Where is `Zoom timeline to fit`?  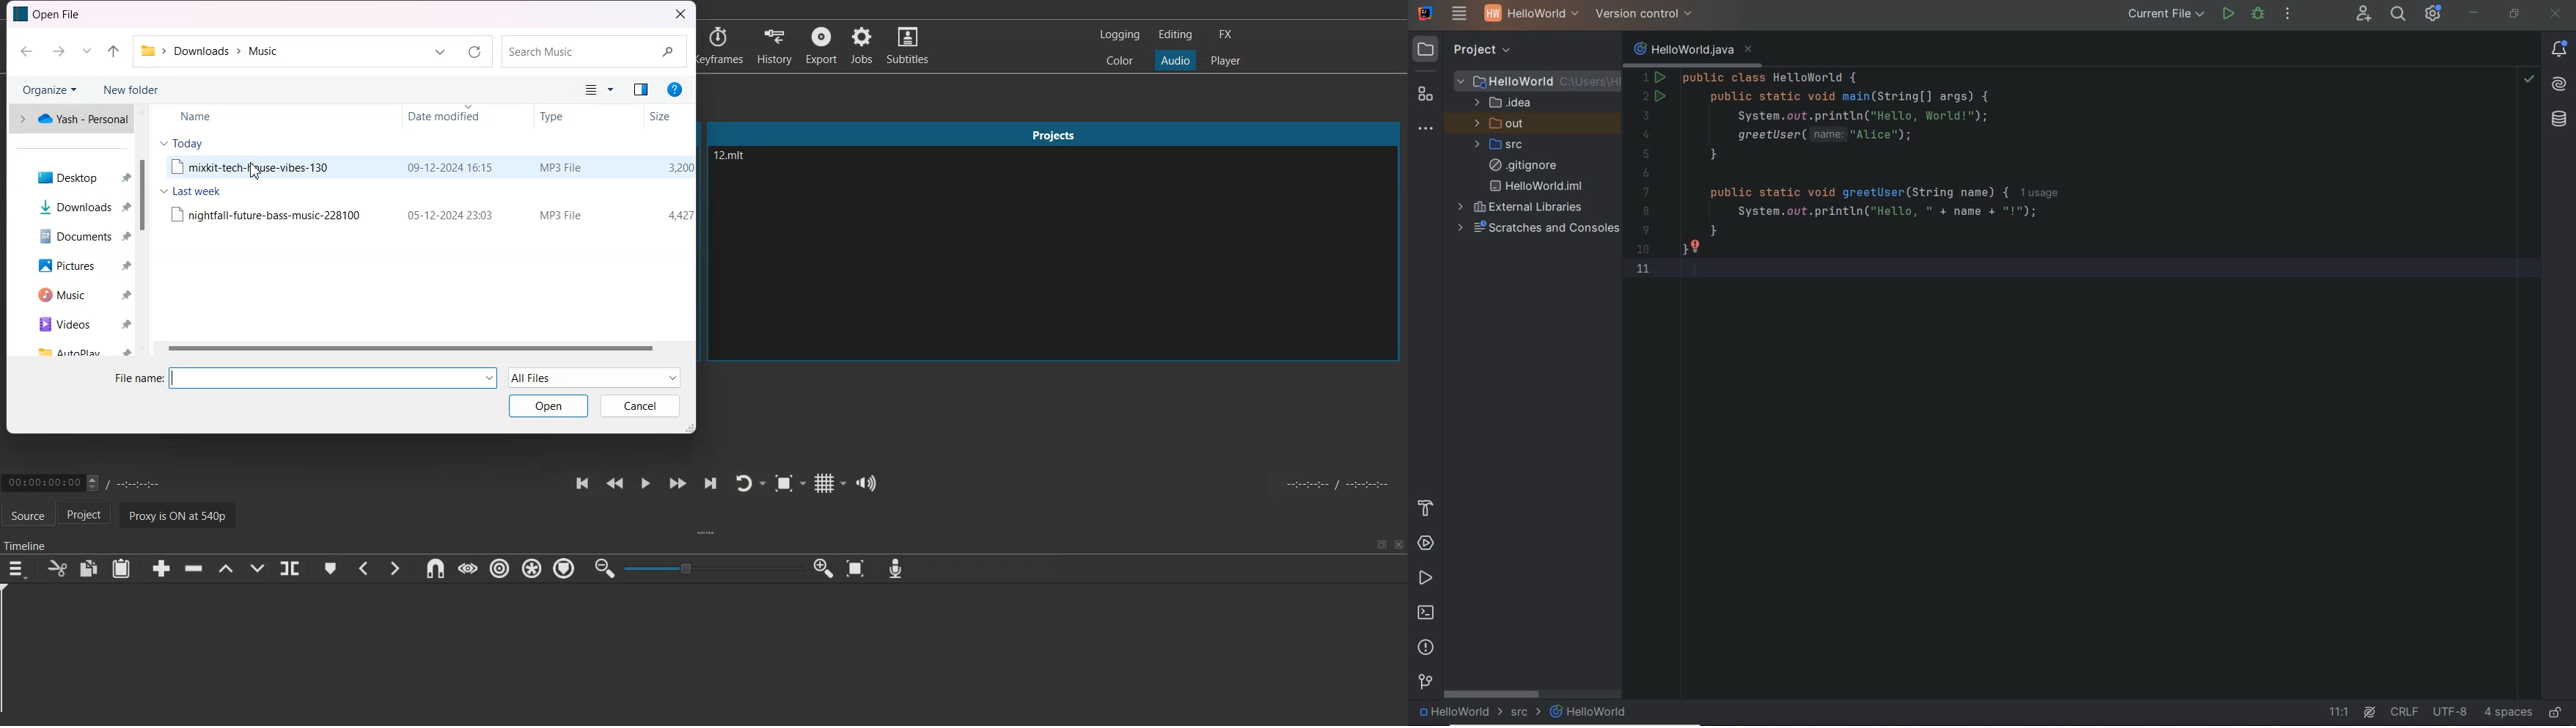
Zoom timeline to fit is located at coordinates (858, 568).